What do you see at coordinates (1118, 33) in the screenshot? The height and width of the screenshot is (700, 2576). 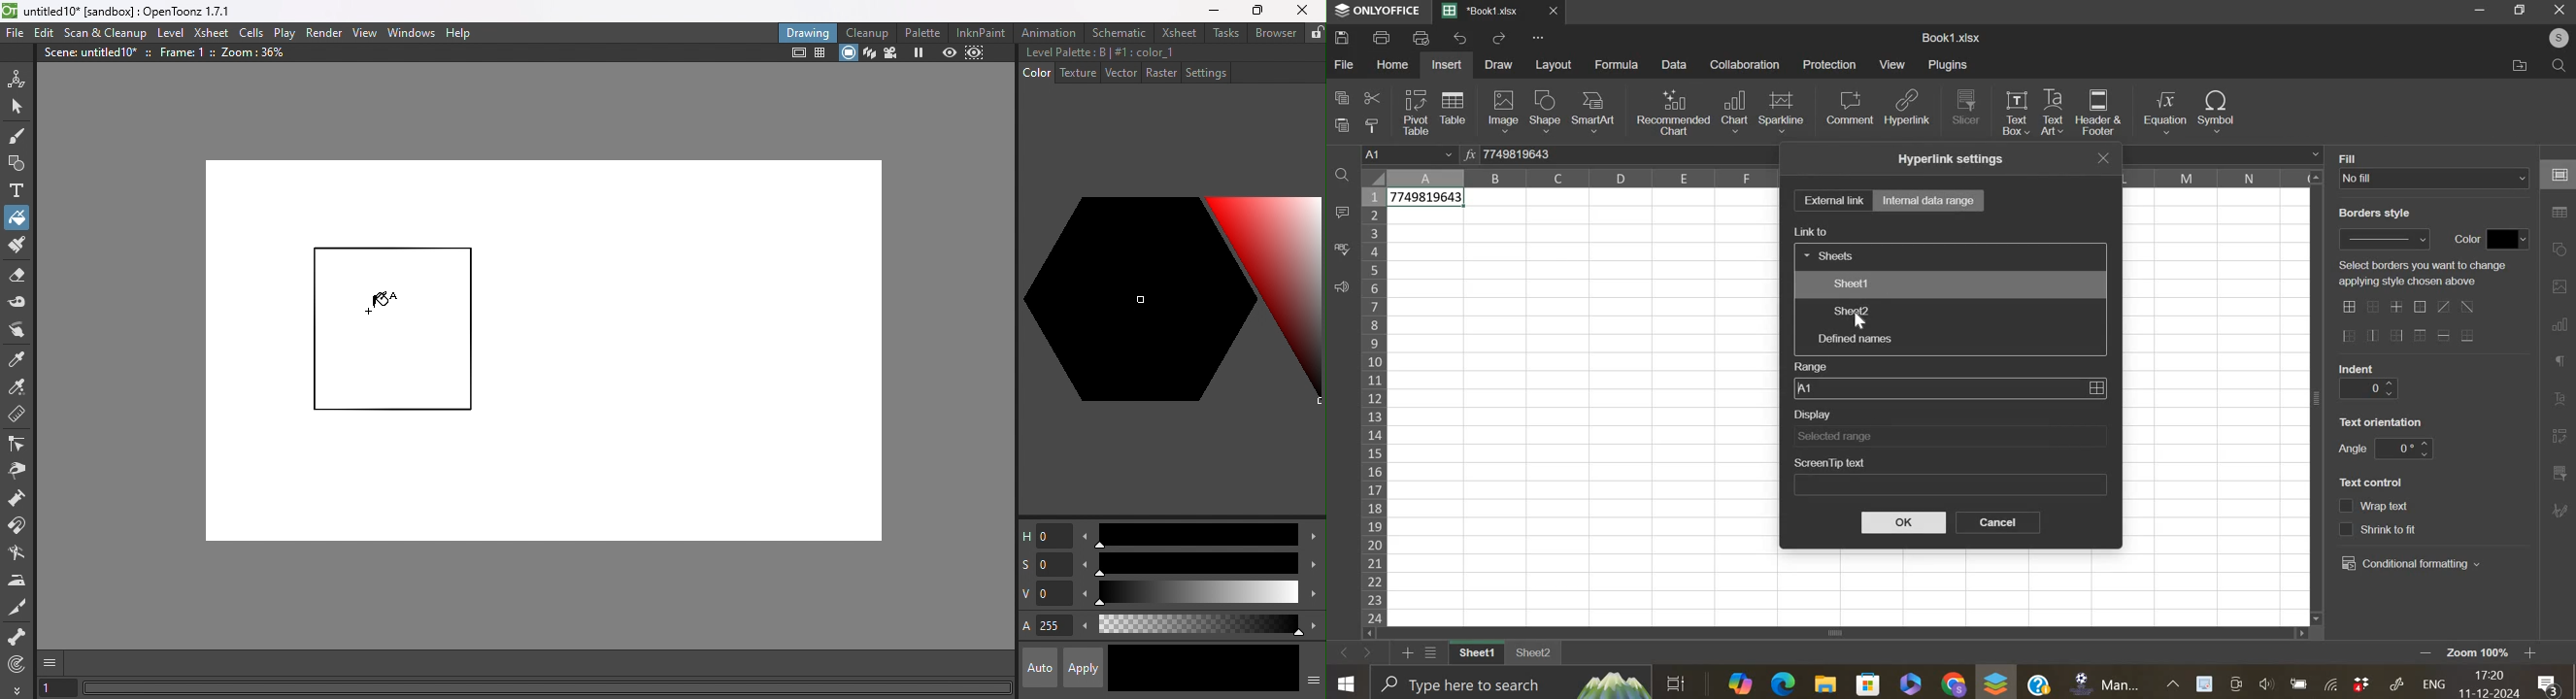 I see `Schematic` at bounding box center [1118, 33].